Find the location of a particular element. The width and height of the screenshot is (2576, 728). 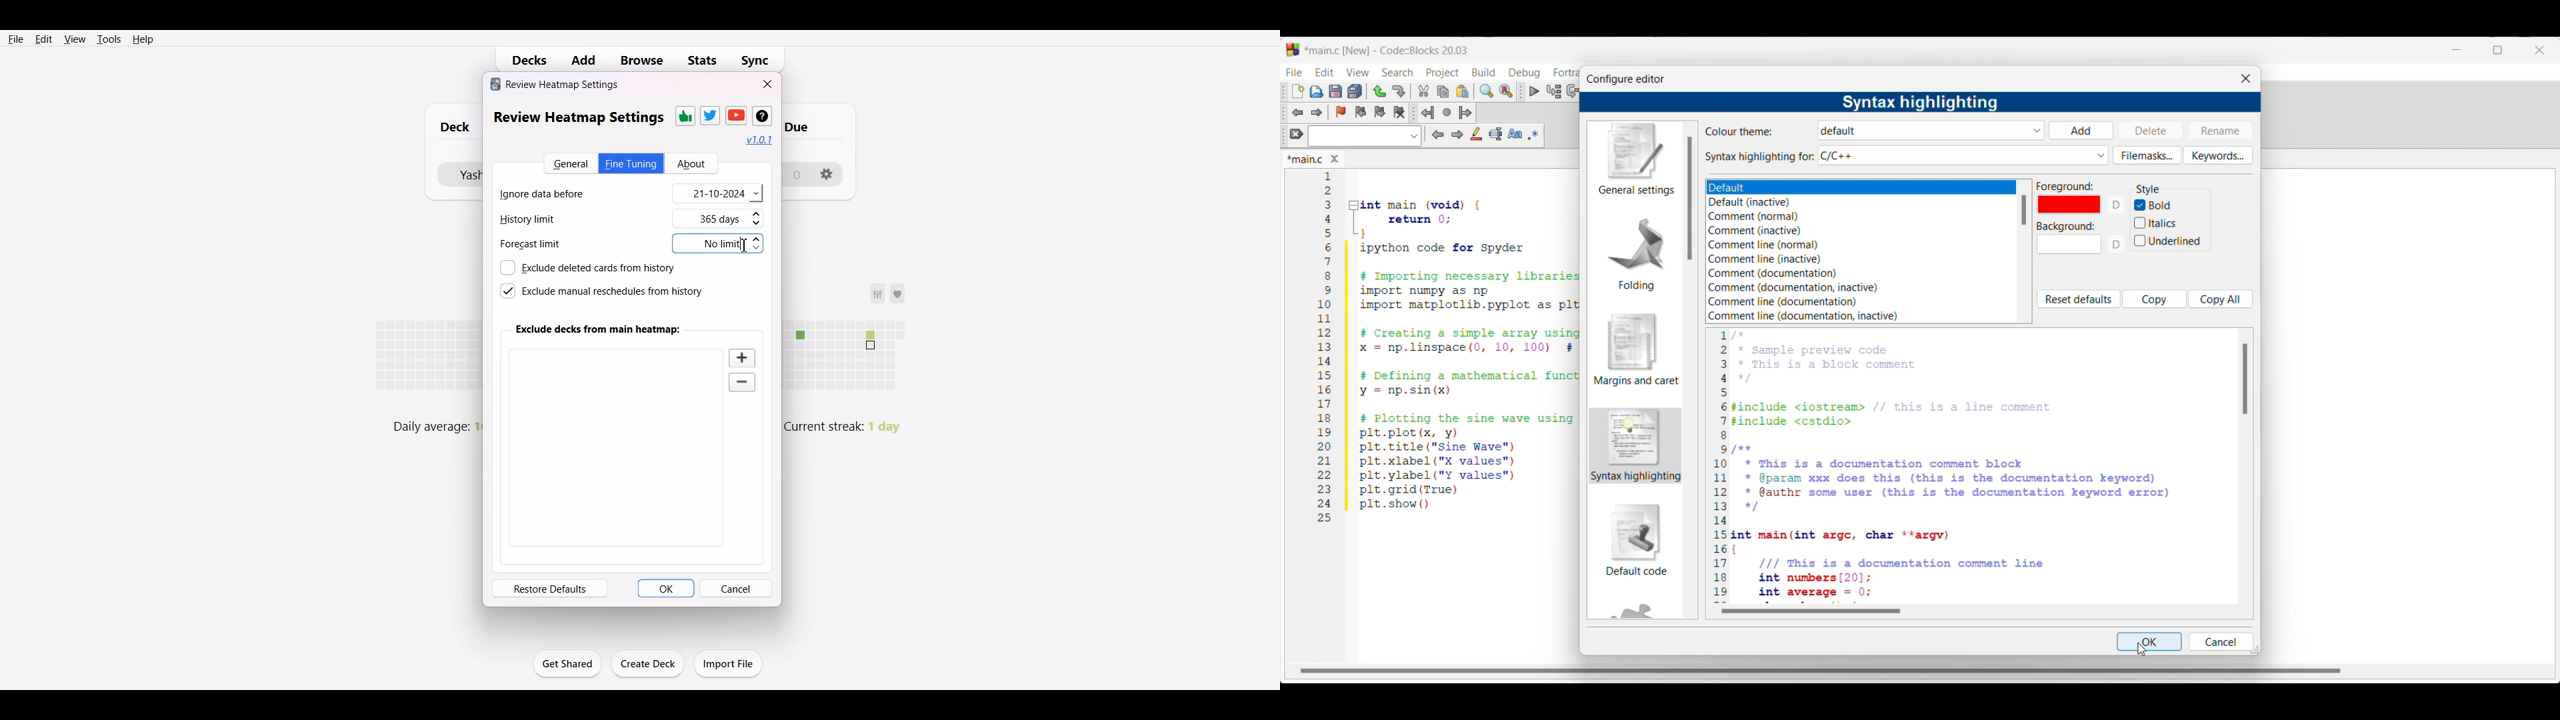

Toggle bookmarks is located at coordinates (1341, 112).